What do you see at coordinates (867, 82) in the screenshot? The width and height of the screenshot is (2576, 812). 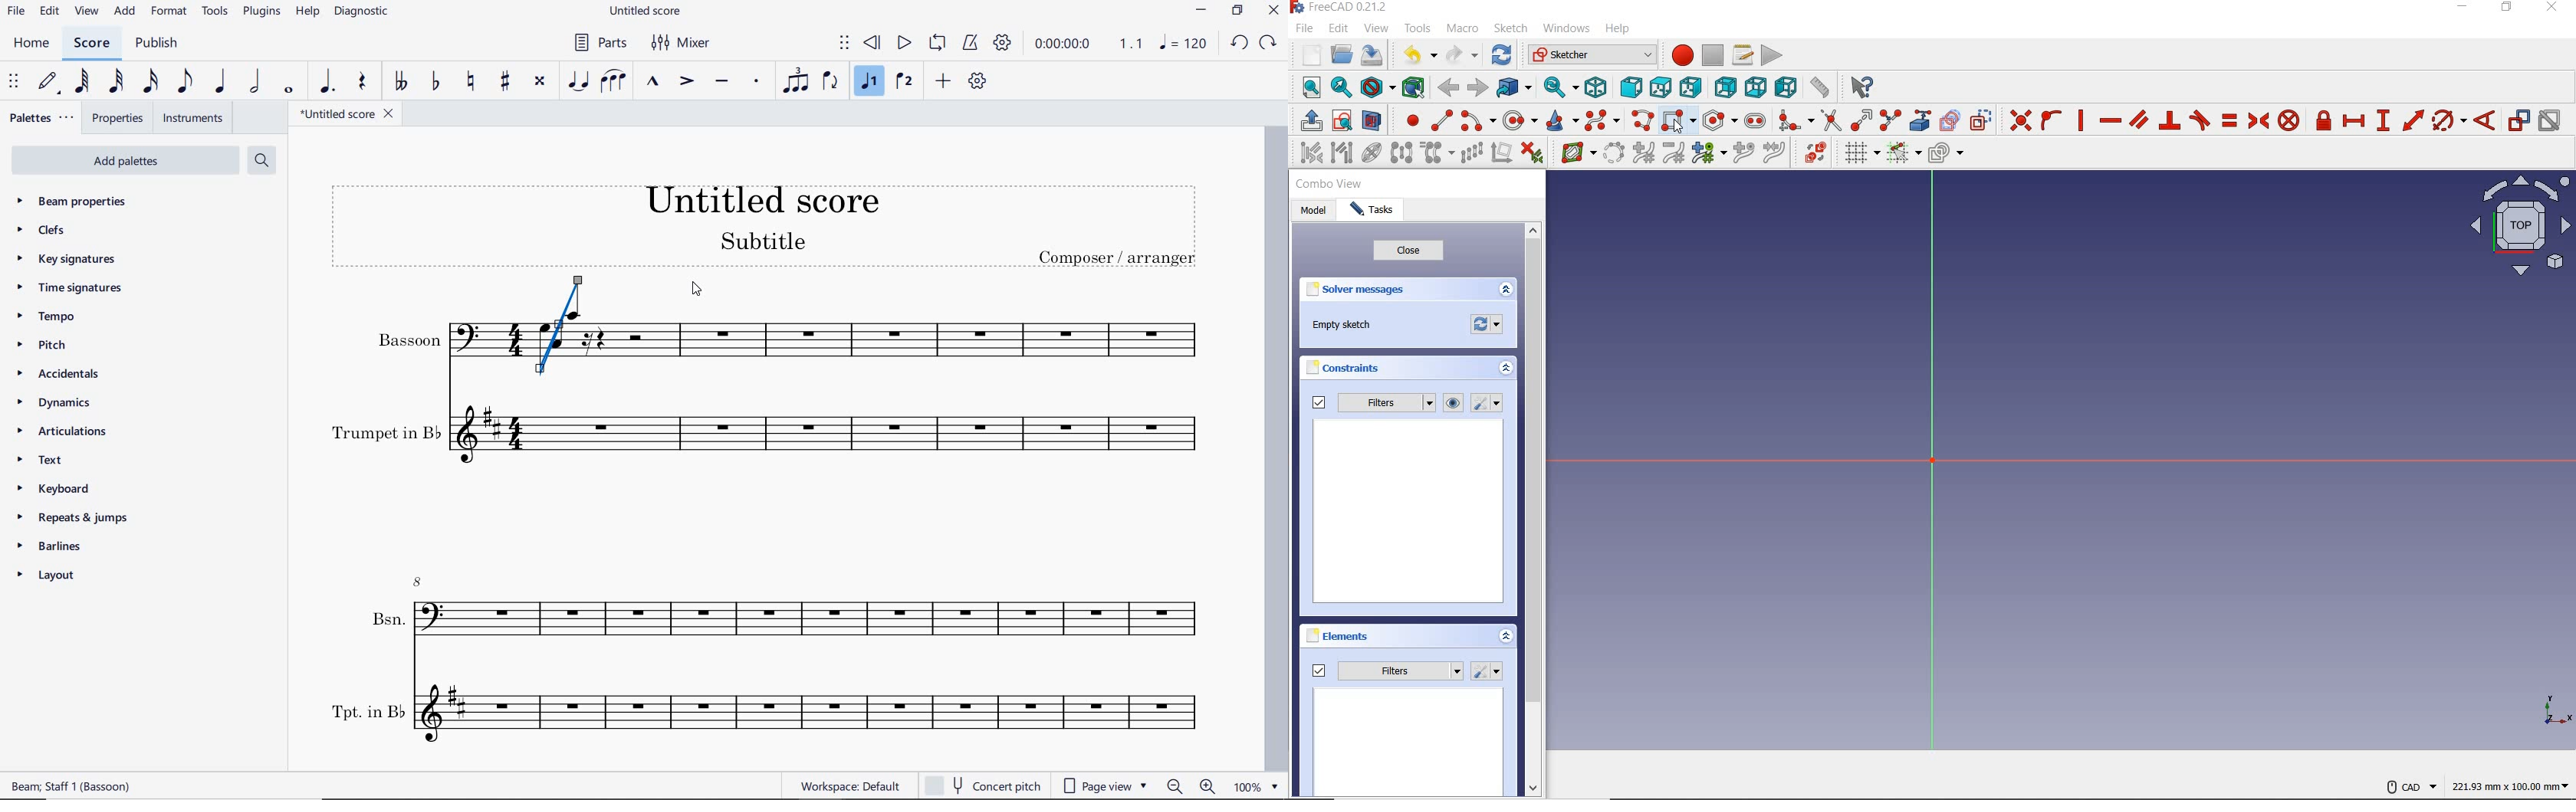 I see `voice 1` at bounding box center [867, 82].